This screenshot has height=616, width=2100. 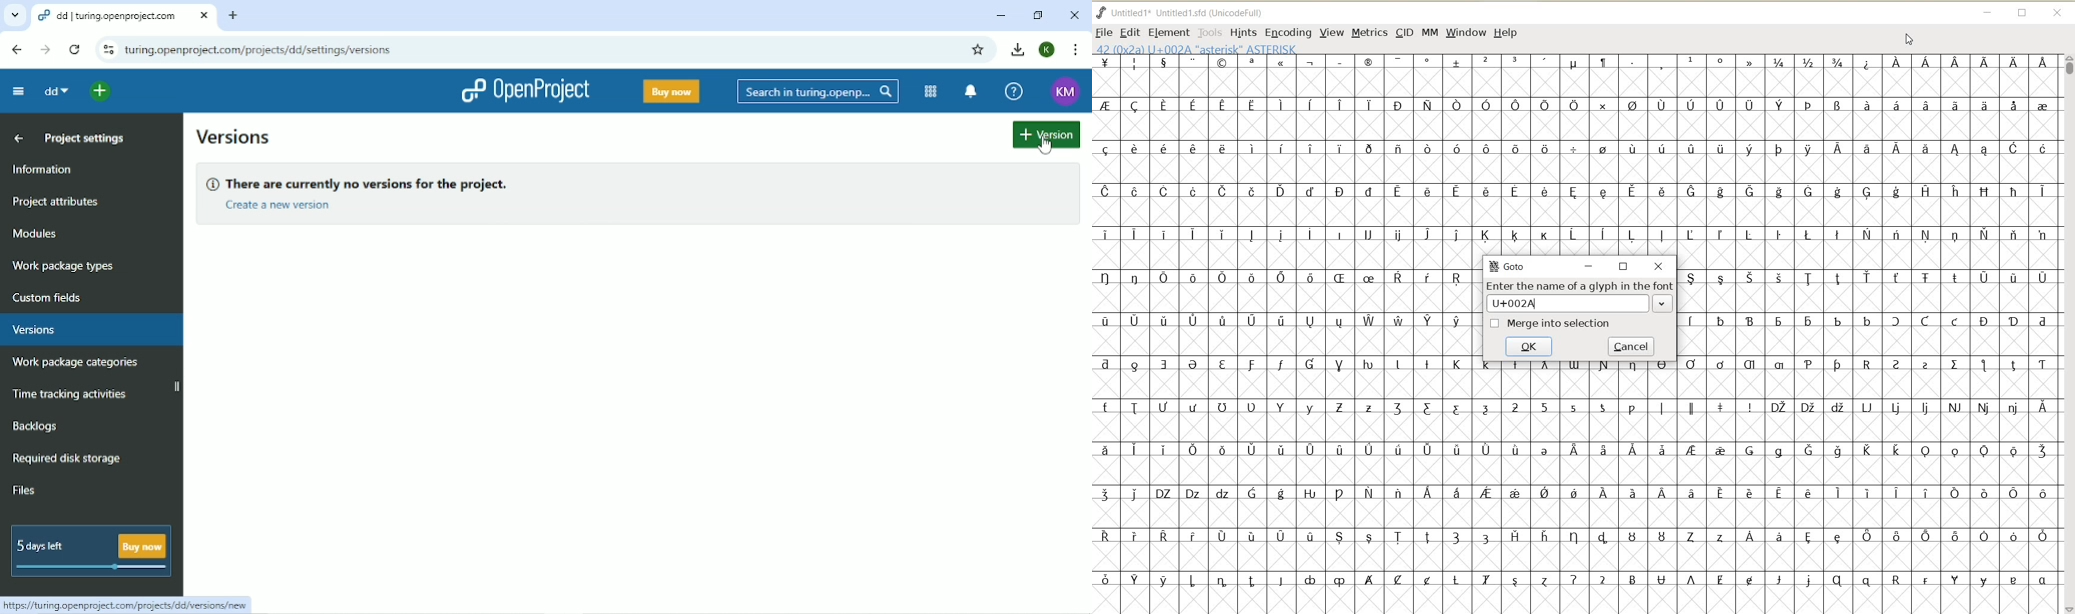 What do you see at coordinates (275, 206) in the screenshot?
I see `Create a new version` at bounding box center [275, 206].